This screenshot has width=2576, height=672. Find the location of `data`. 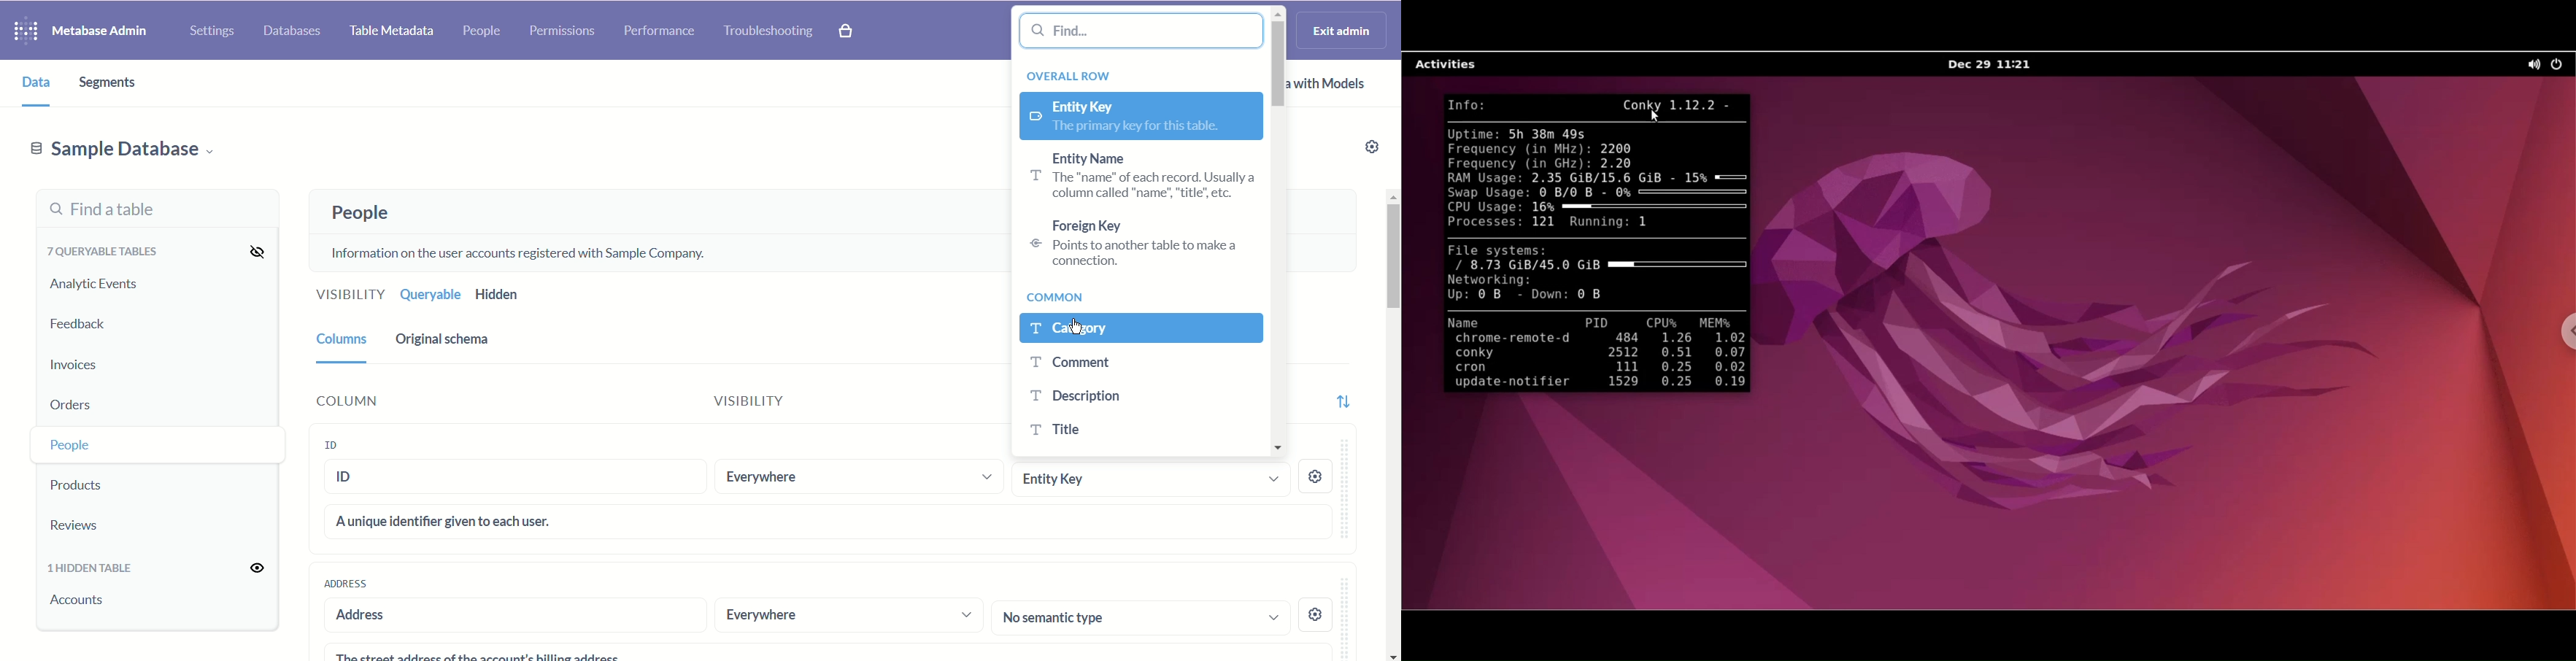

data is located at coordinates (30, 81).